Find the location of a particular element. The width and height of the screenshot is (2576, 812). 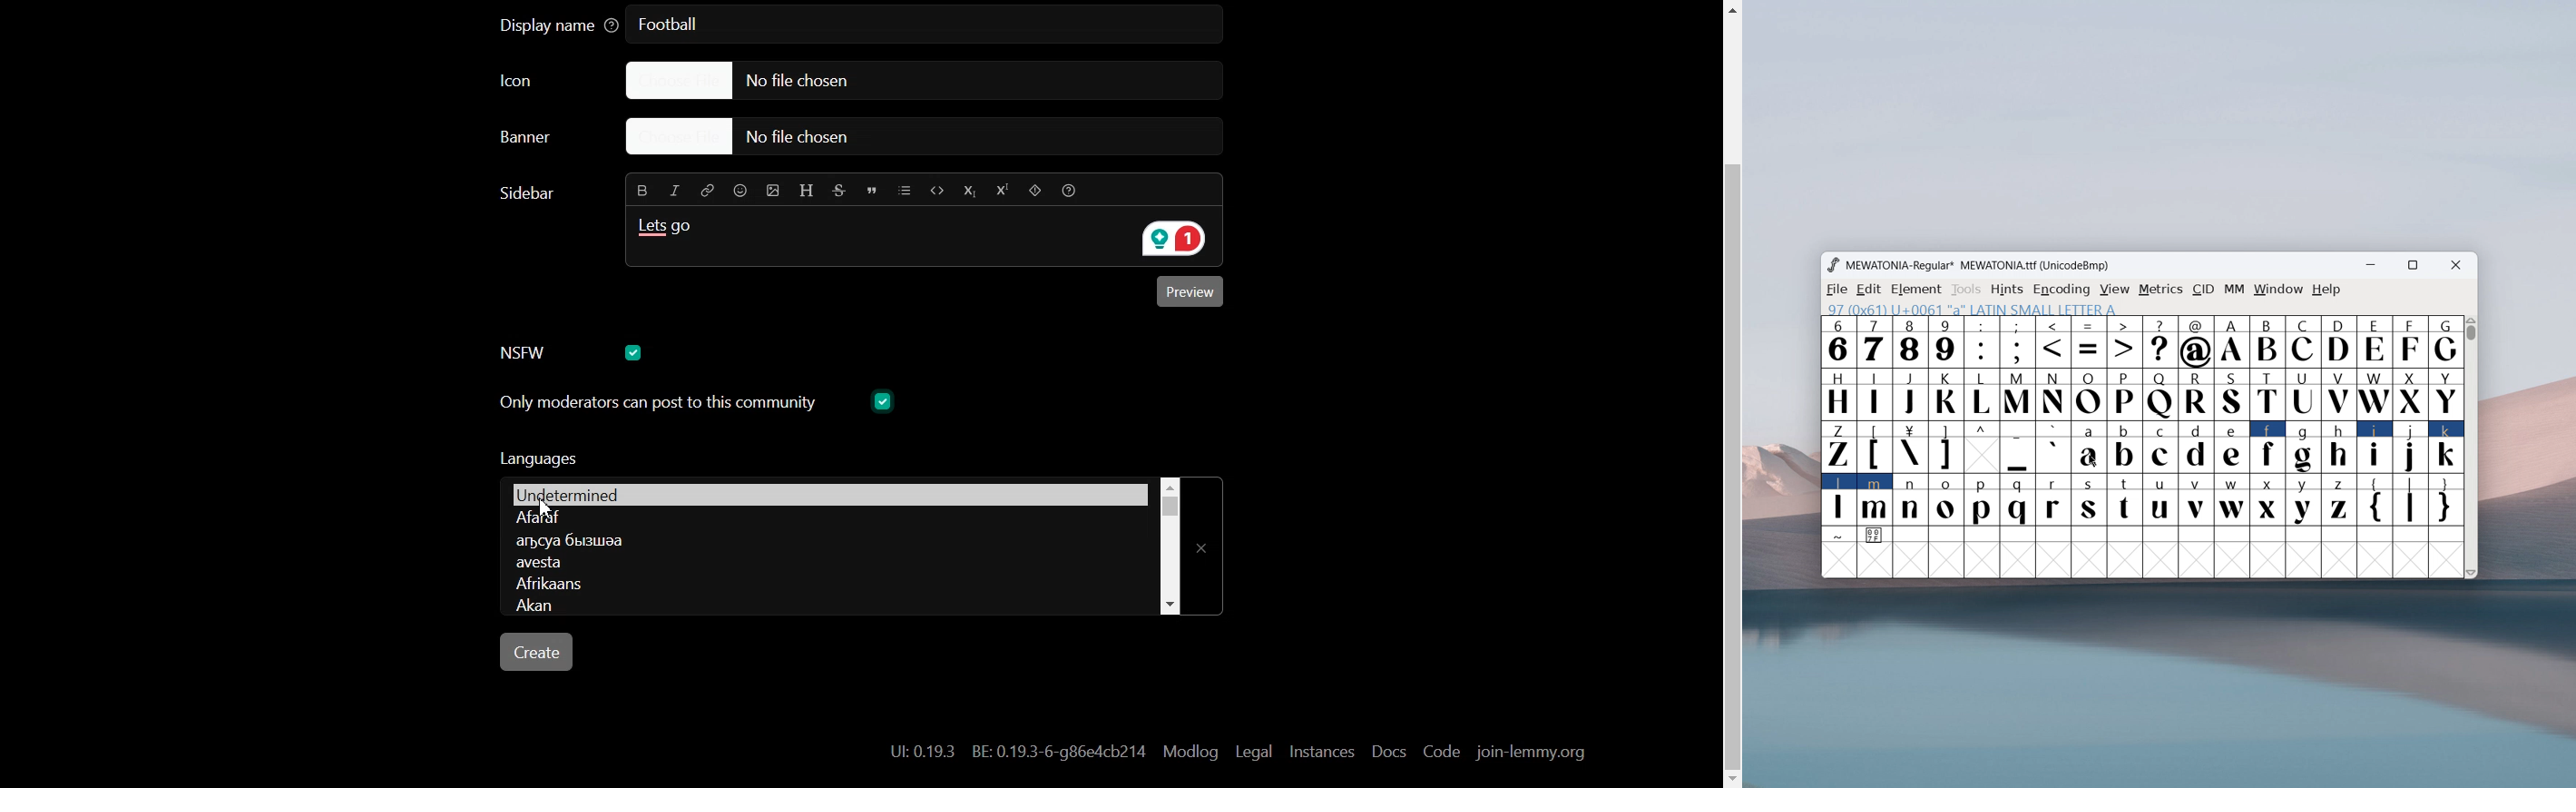

Spoiler is located at coordinates (1033, 191).